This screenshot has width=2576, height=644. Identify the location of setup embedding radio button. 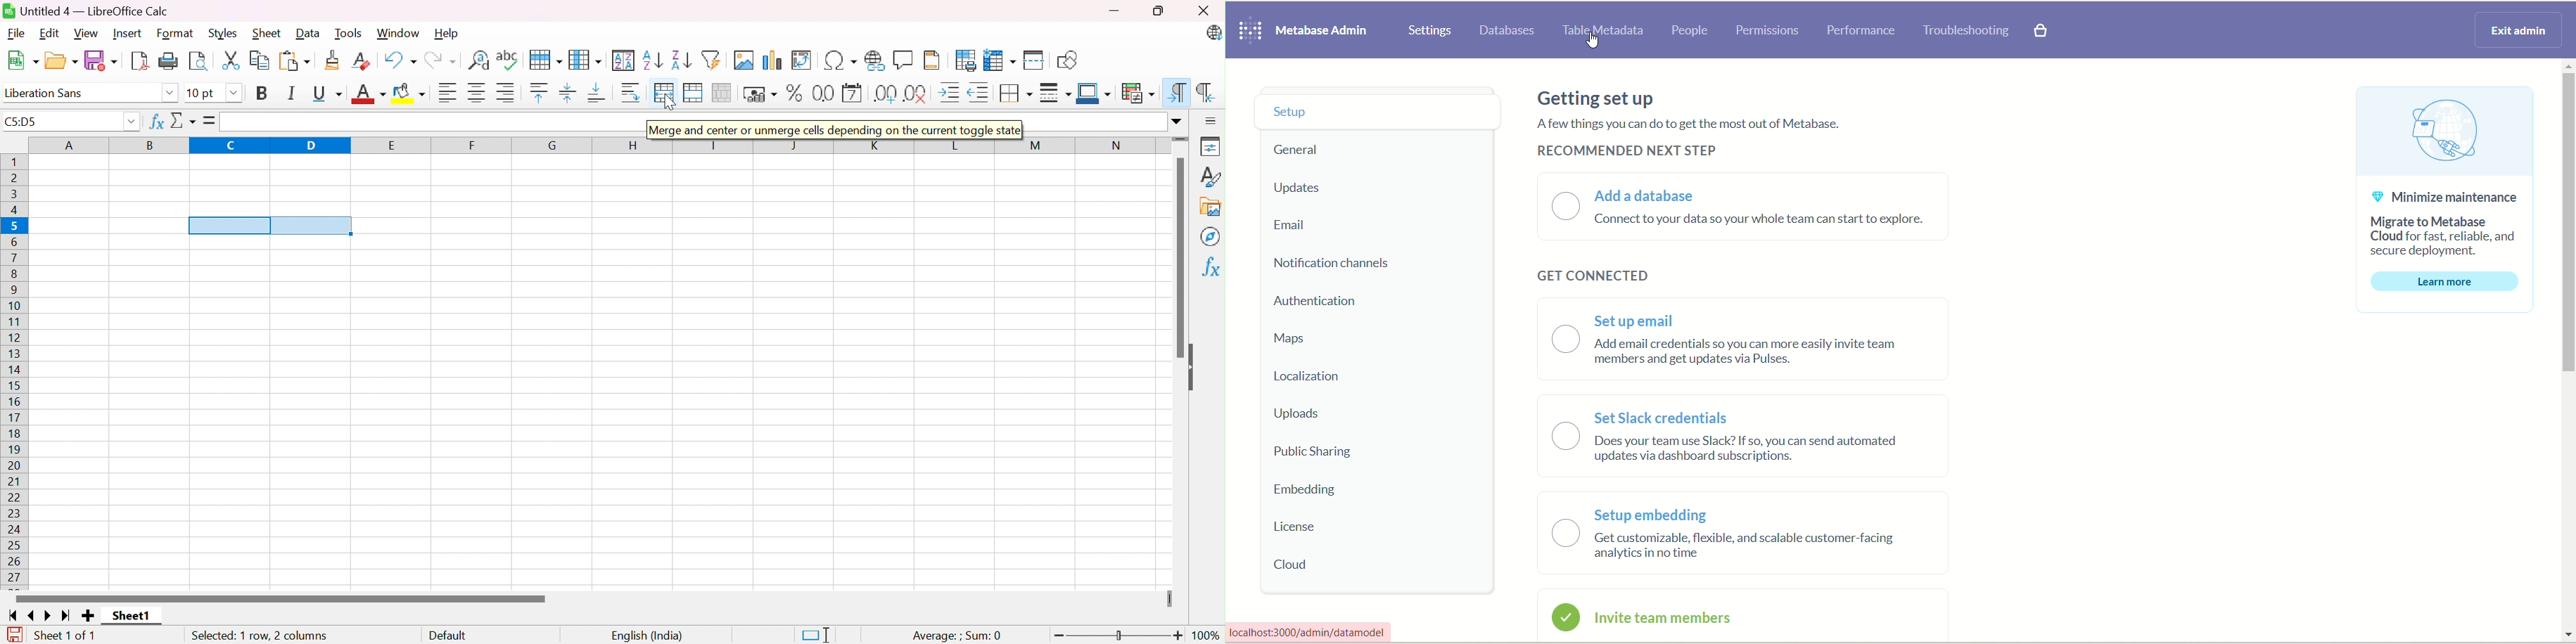
(1565, 540).